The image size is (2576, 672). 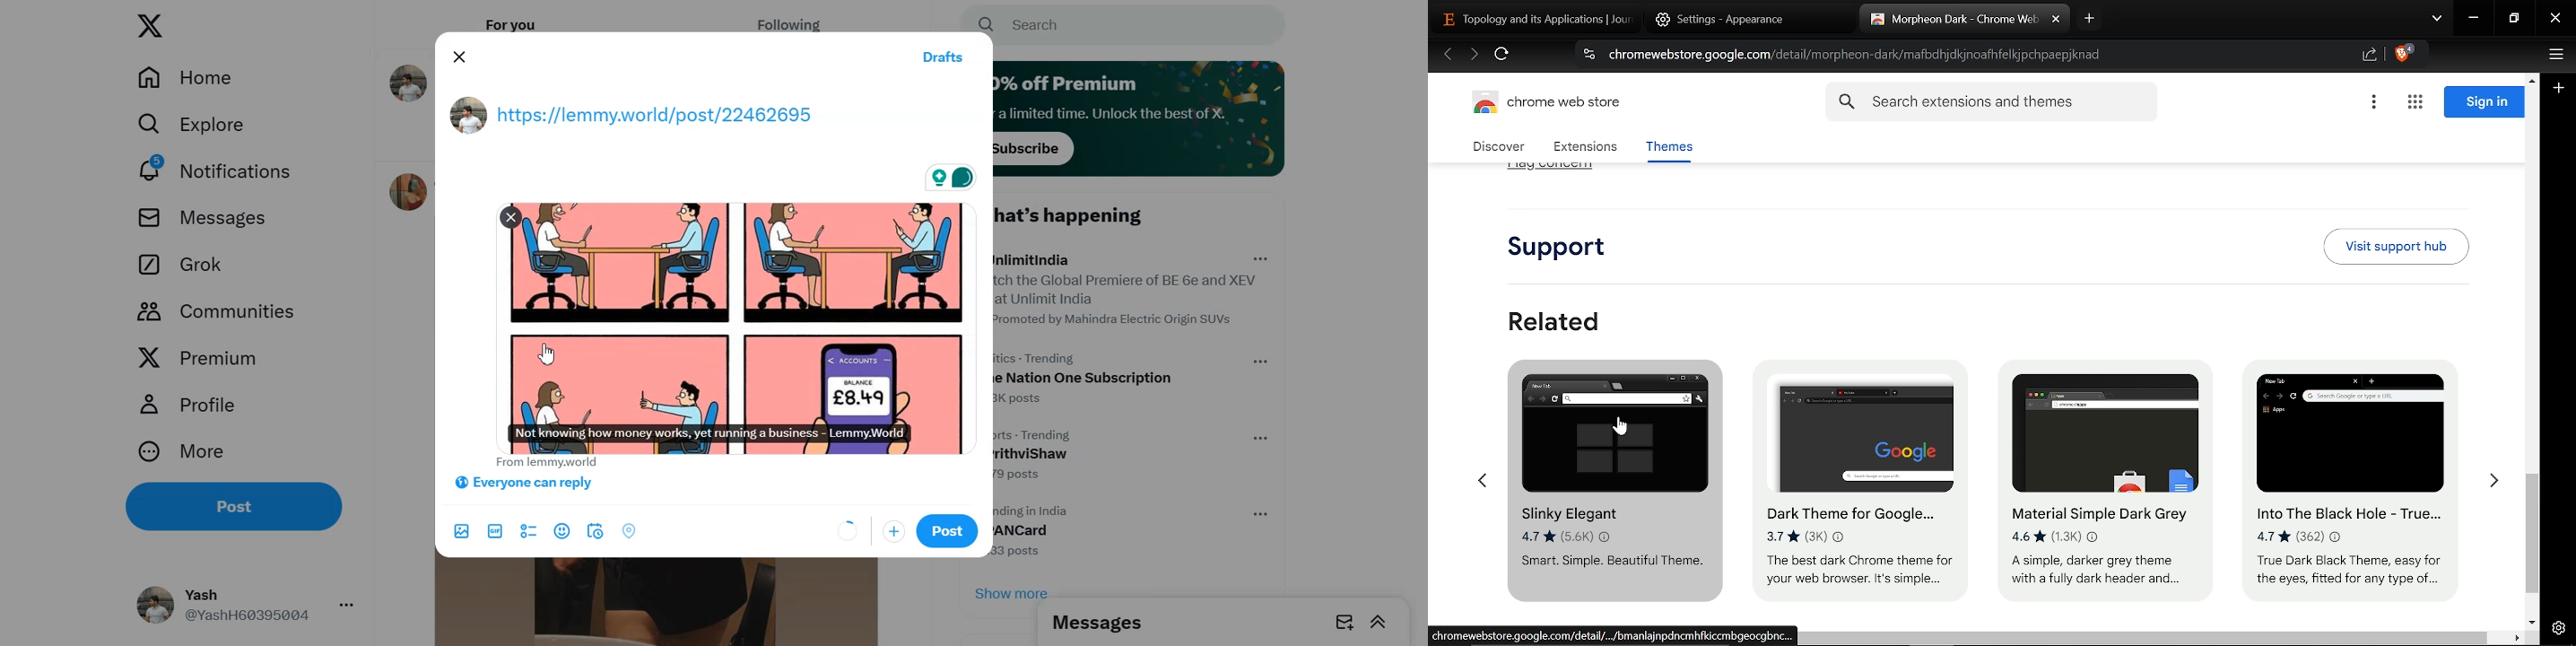 What do you see at coordinates (204, 360) in the screenshot?
I see `x - premium ` at bounding box center [204, 360].